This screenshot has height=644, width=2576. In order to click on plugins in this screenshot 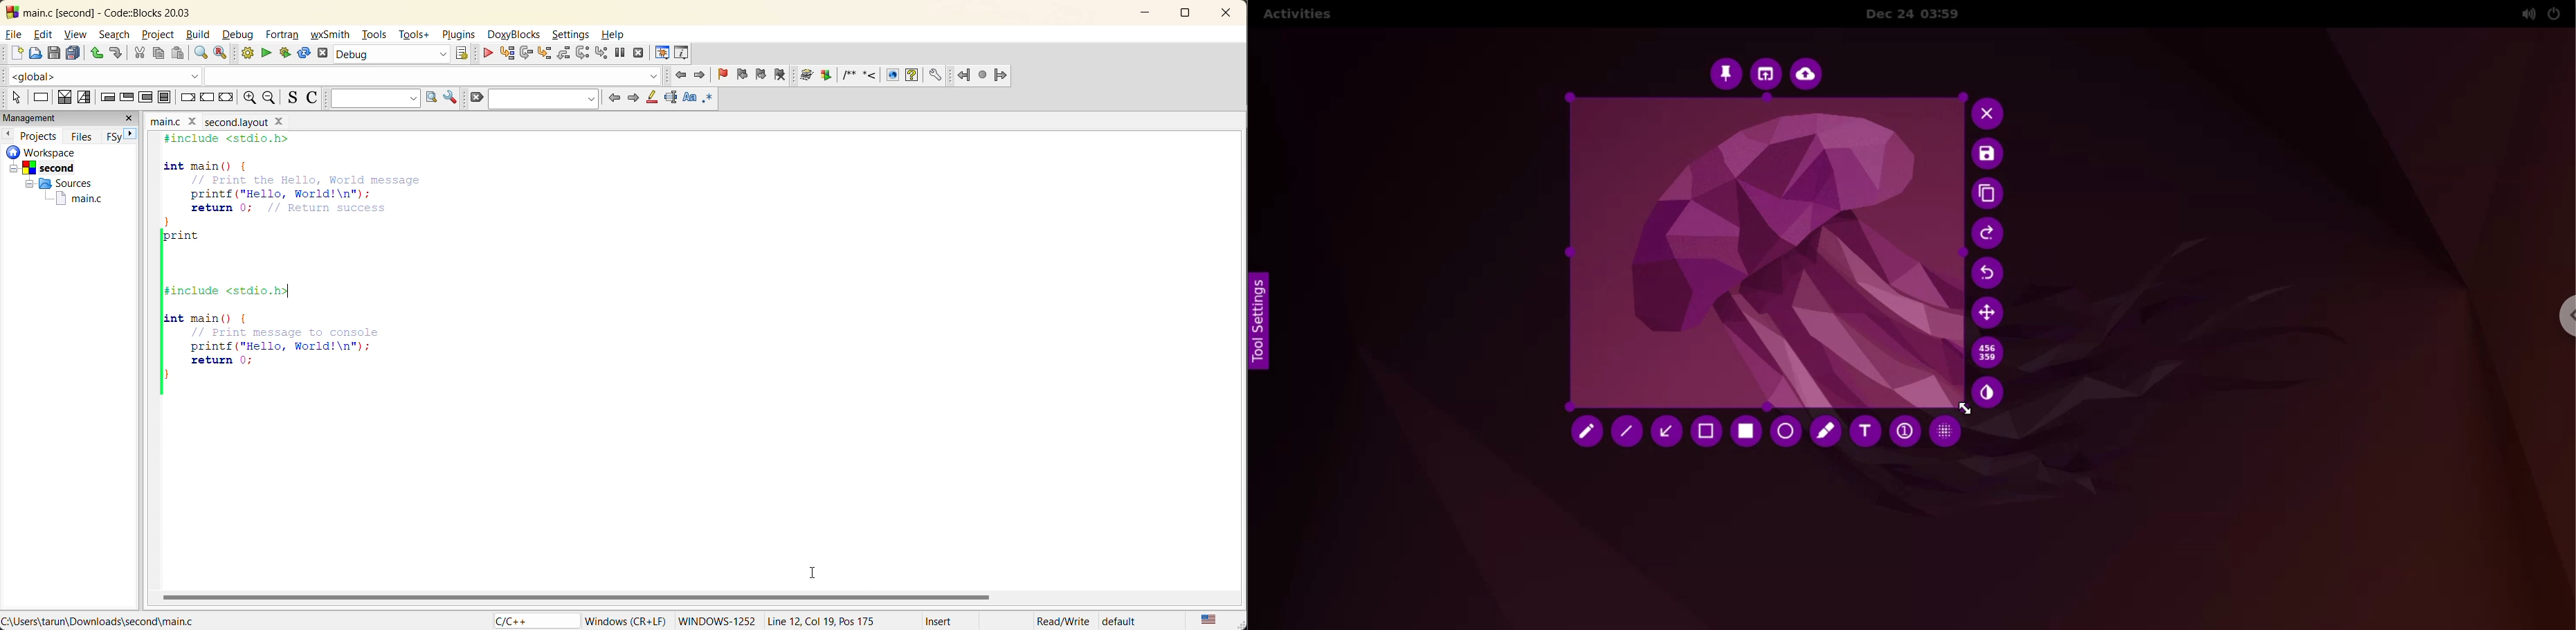, I will do `click(459, 37)`.